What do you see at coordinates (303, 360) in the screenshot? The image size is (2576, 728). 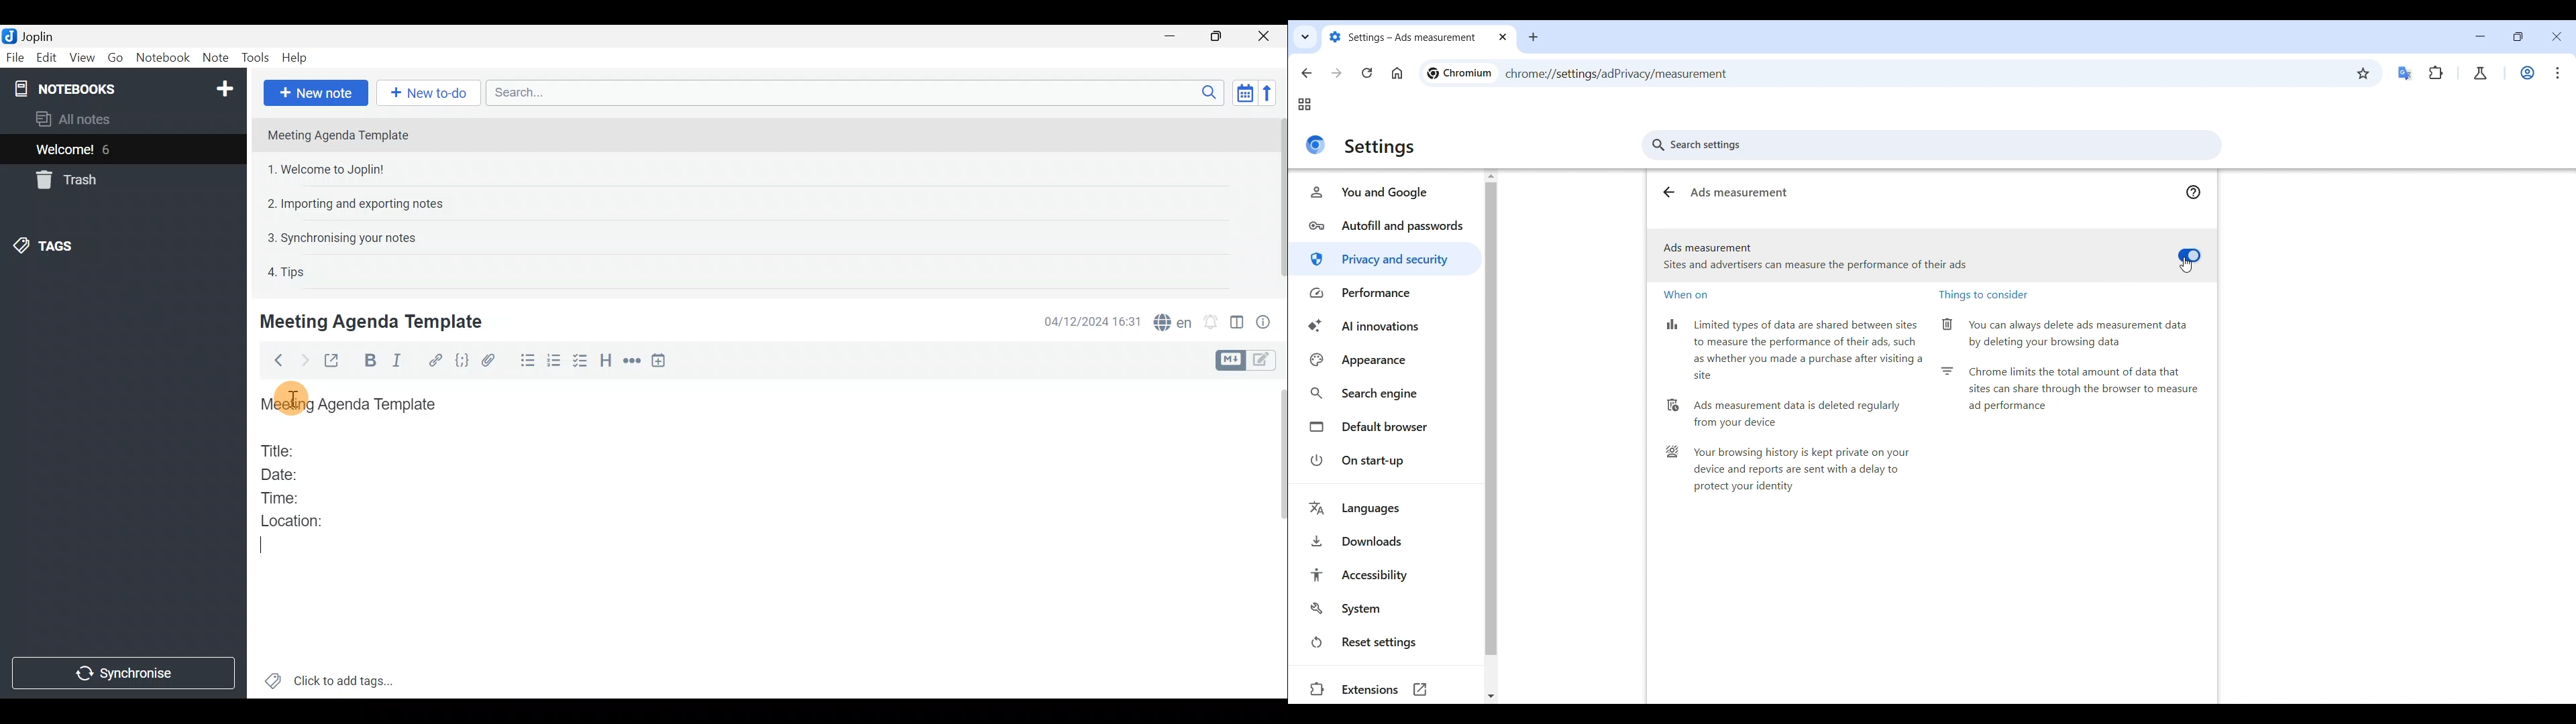 I see `Forward` at bounding box center [303, 360].